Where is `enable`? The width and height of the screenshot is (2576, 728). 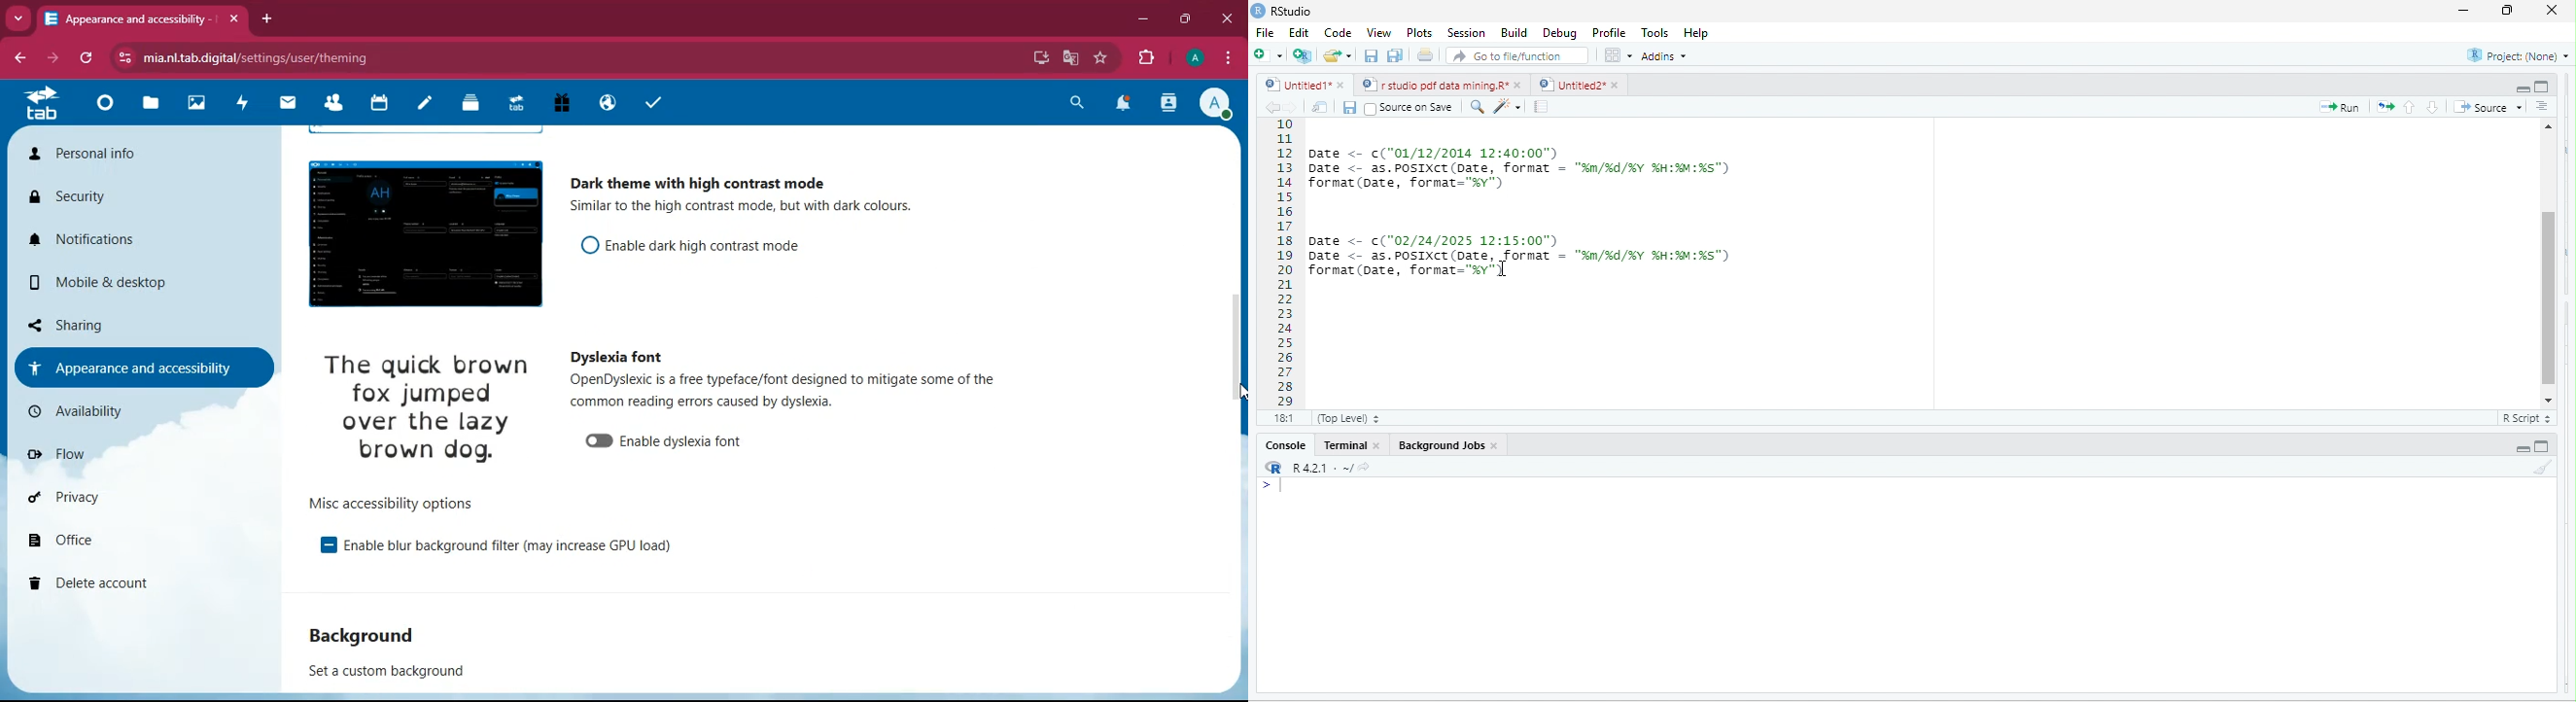 enable is located at coordinates (703, 242).